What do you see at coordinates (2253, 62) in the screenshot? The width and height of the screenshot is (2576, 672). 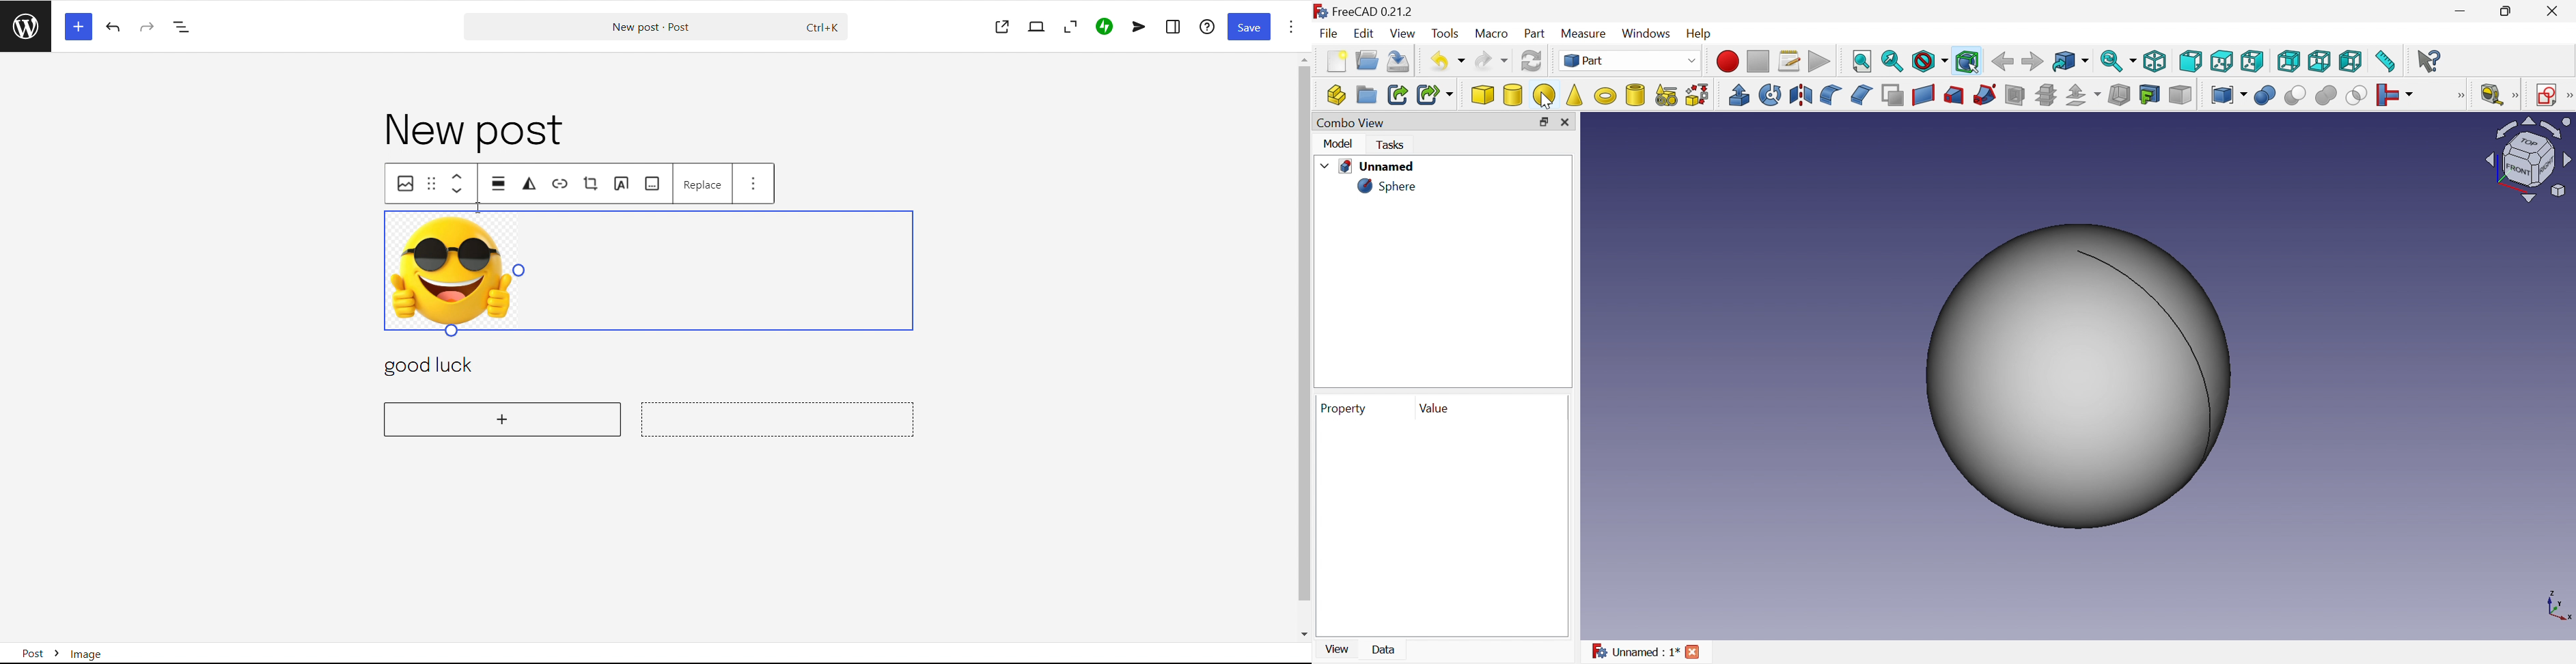 I see `Right` at bounding box center [2253, 62].